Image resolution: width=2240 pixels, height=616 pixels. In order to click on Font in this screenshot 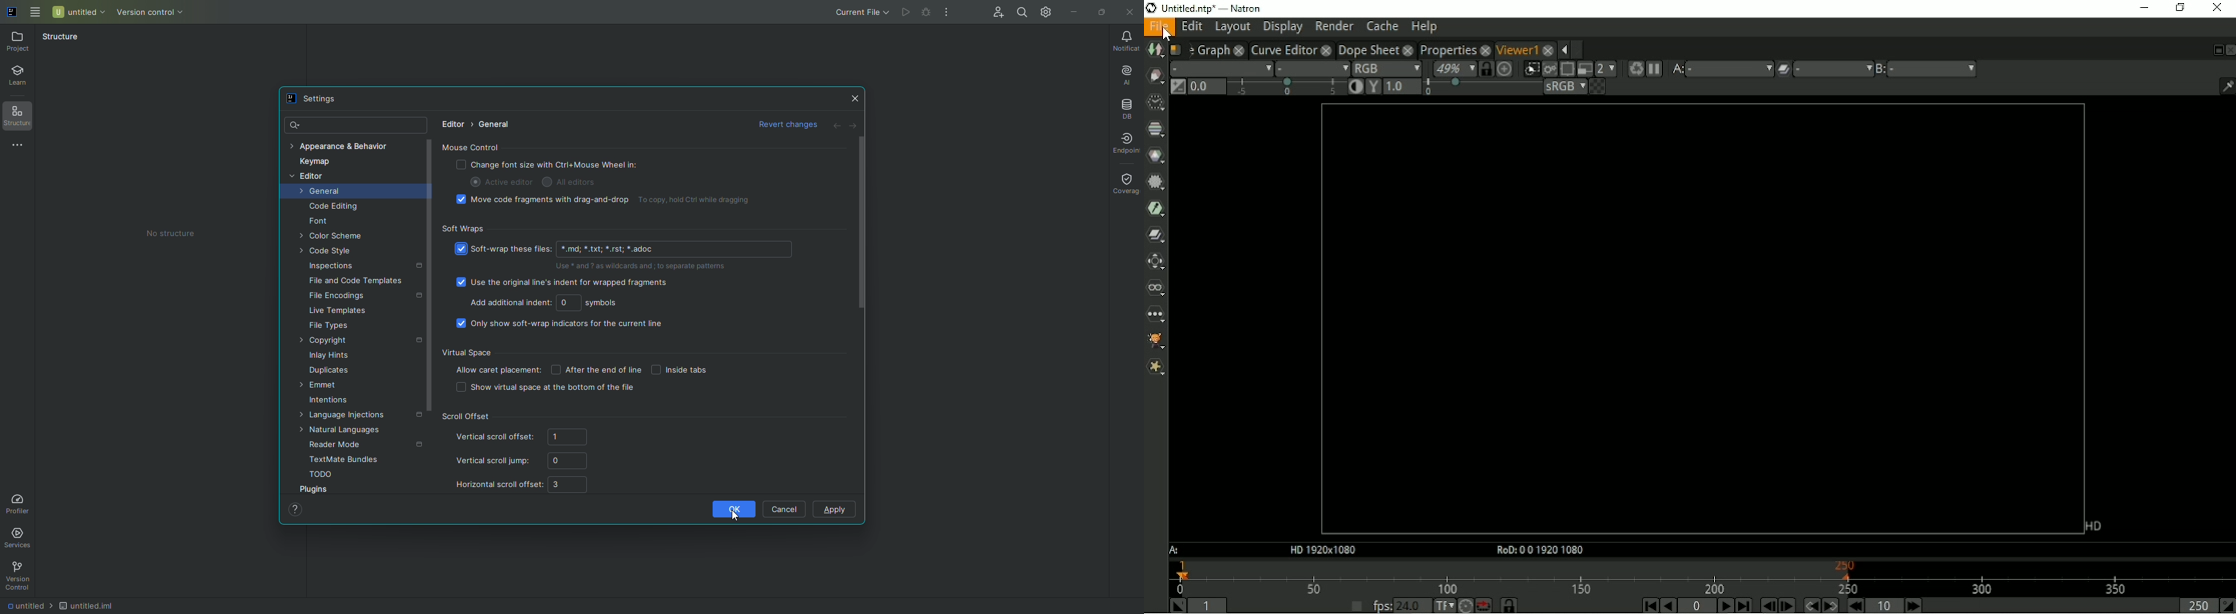, I will do `click(324, 222)`.